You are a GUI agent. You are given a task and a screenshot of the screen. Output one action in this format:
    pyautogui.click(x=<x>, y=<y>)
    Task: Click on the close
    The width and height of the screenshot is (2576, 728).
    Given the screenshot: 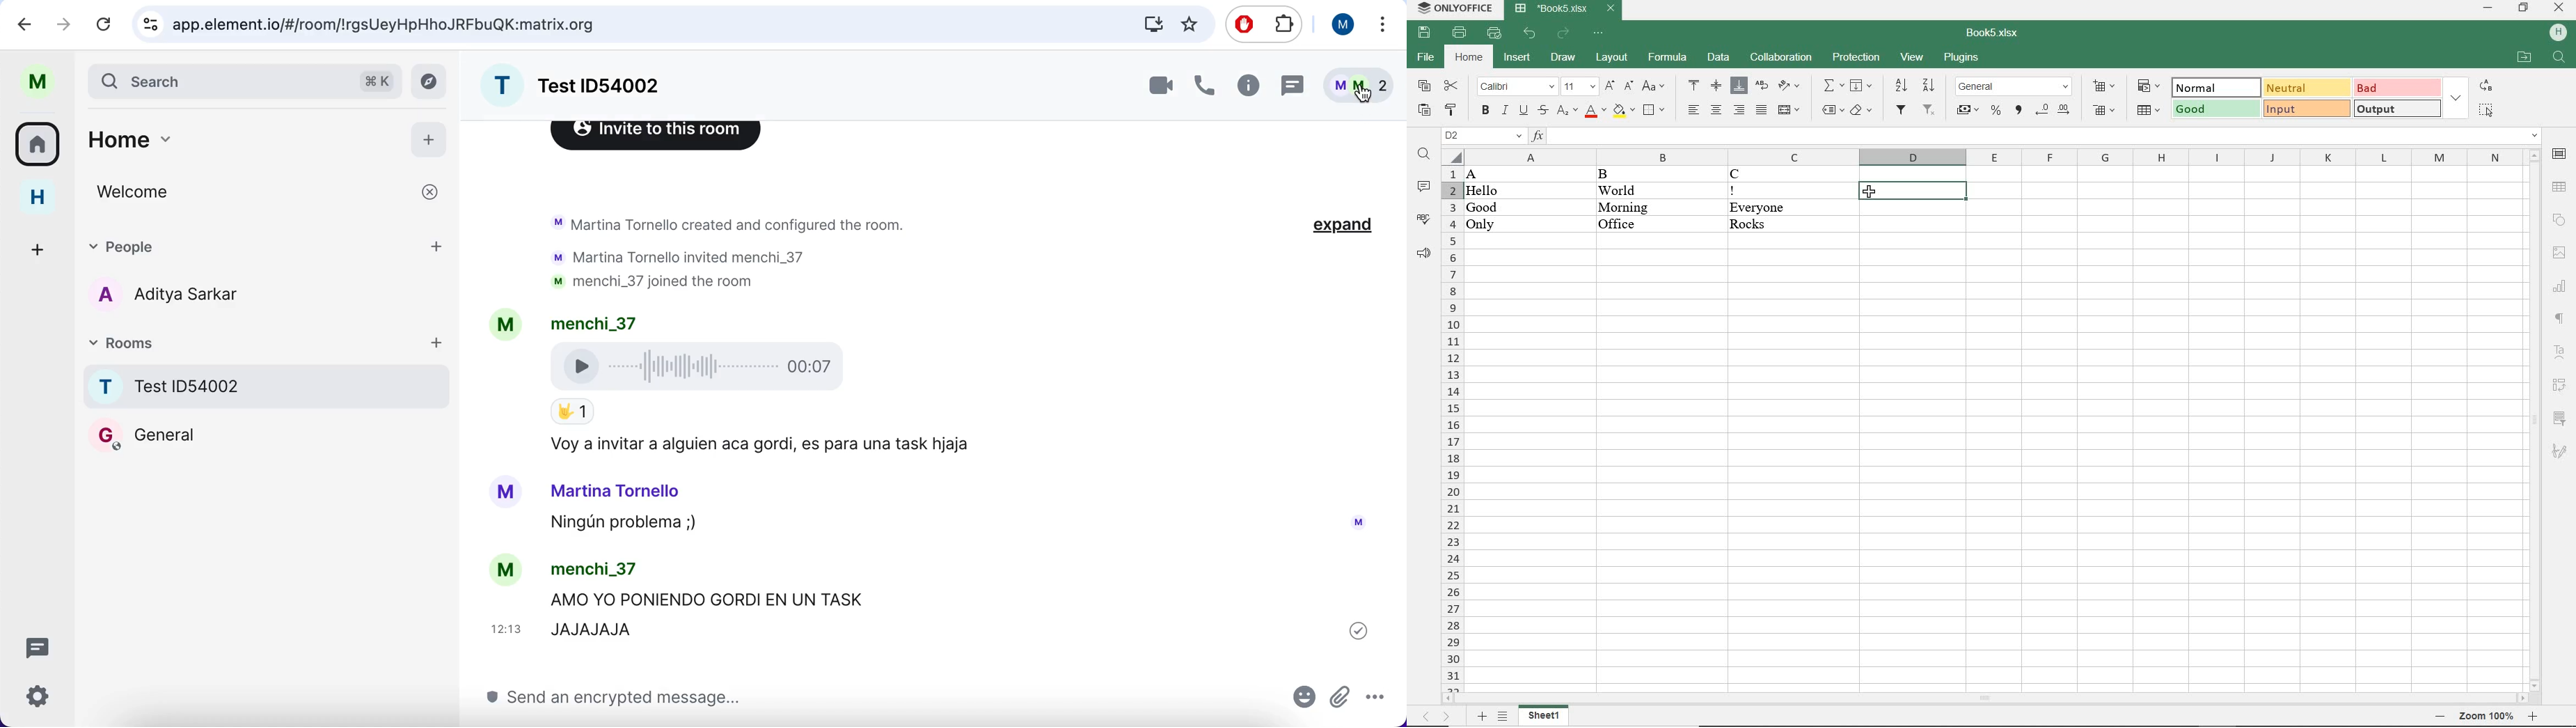 What is the action you would take?
    pyautogui.click(x=2558, y=9)
    